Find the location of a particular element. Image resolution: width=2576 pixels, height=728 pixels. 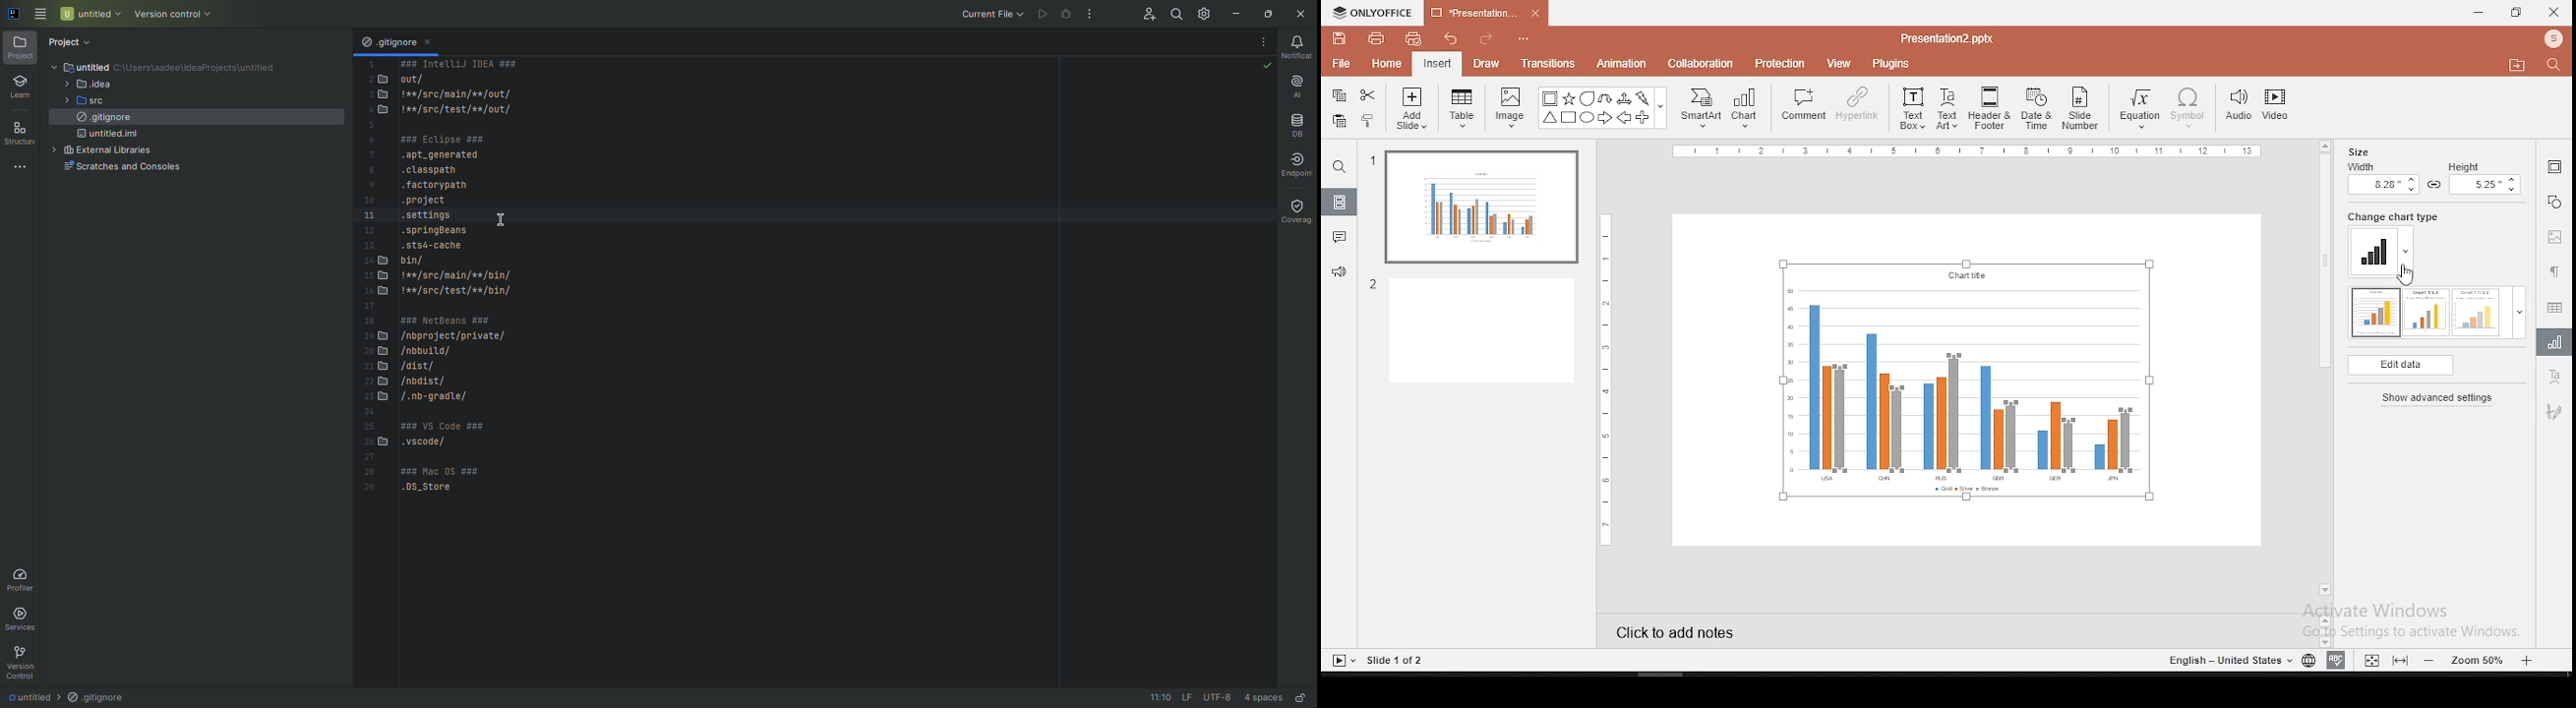

more options is located at coordinates (1523, 36).